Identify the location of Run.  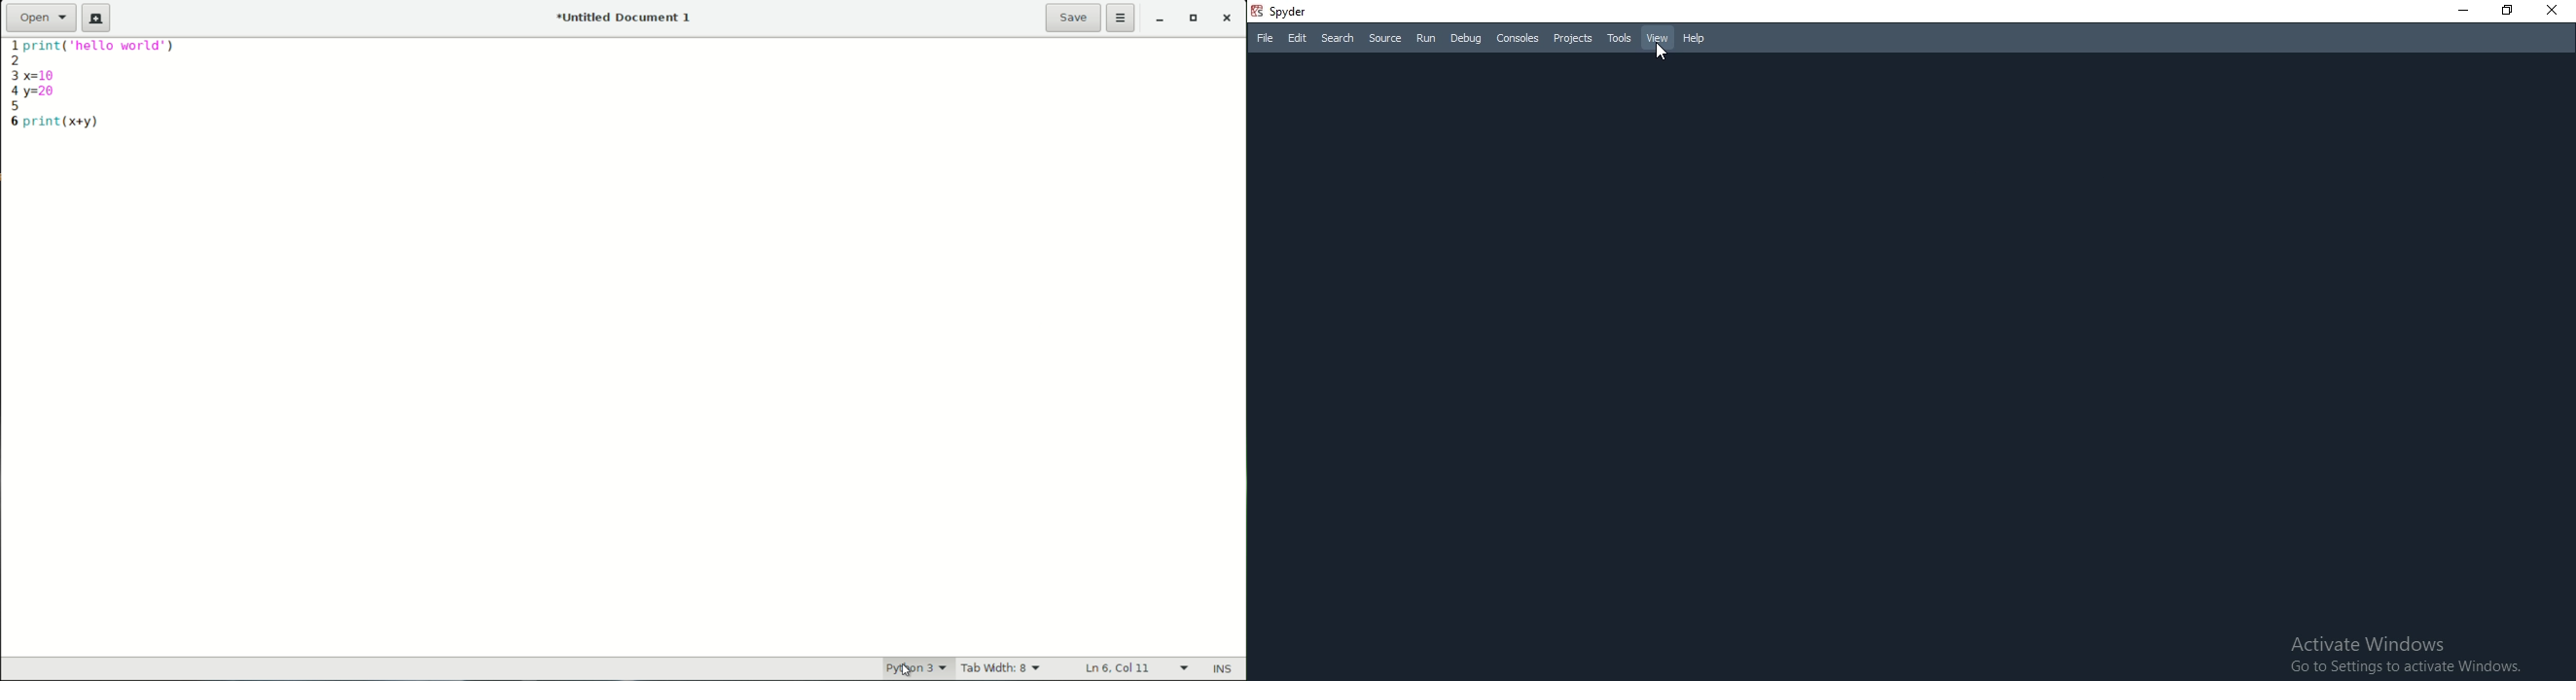
(1428, 41).